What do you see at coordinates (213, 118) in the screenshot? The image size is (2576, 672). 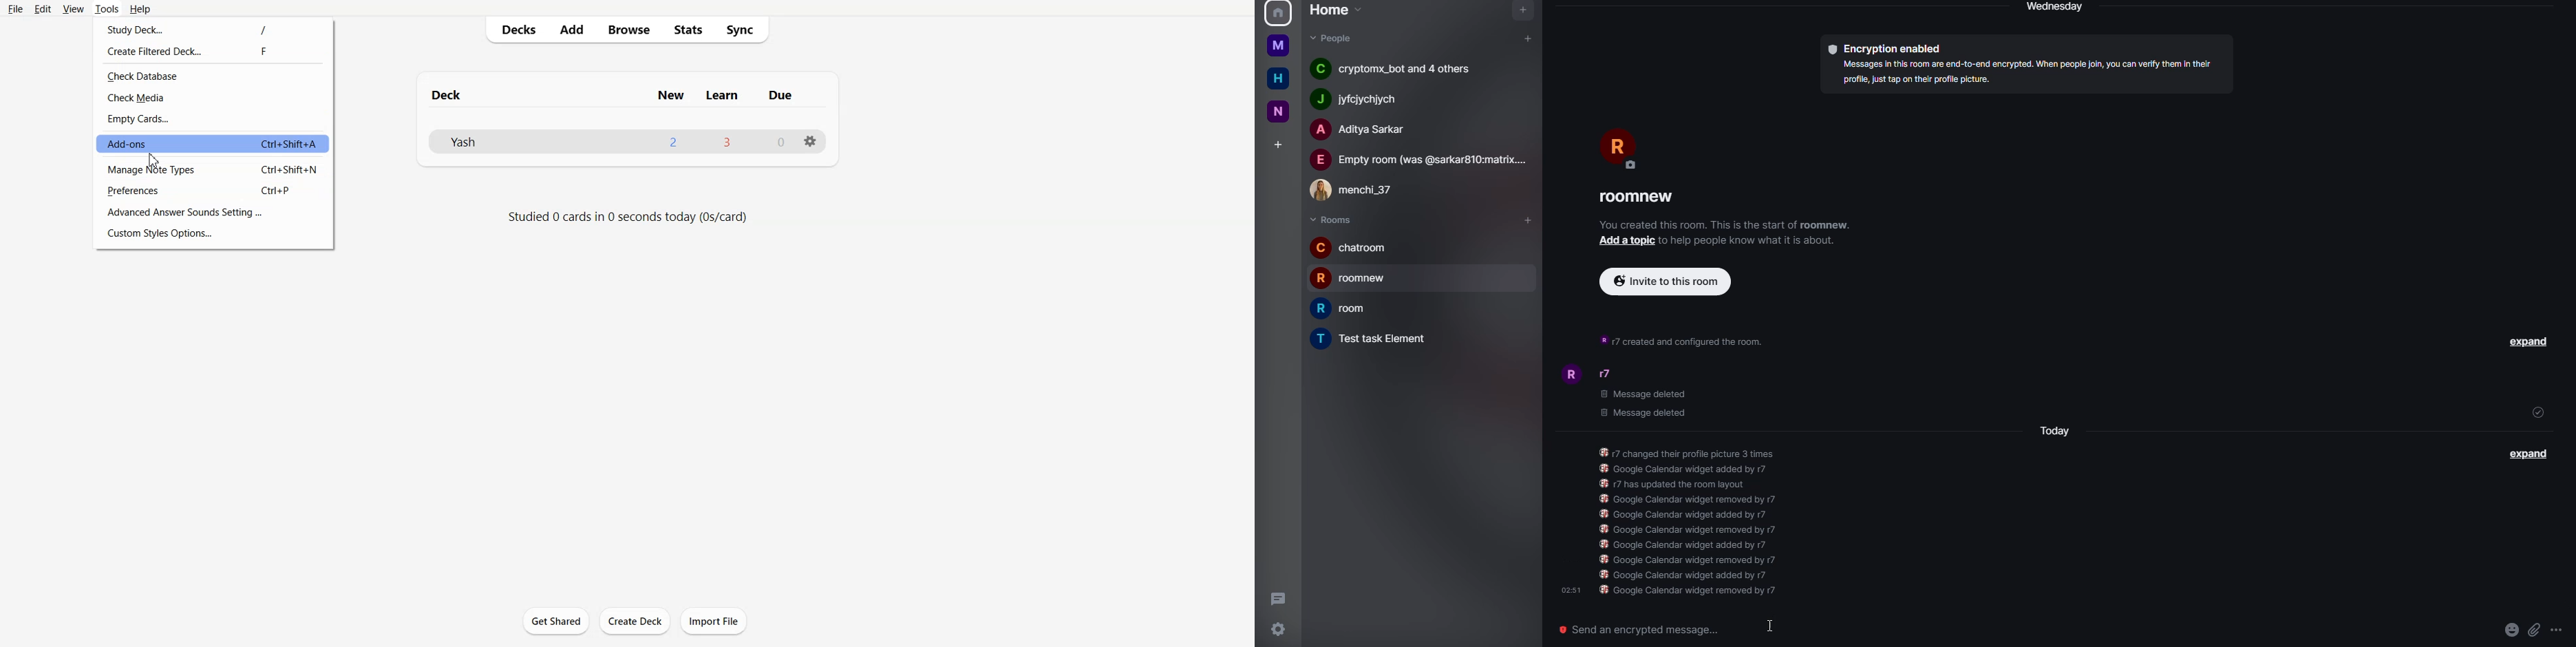 I see `Empty Cards` at bounding box center [213, 118].